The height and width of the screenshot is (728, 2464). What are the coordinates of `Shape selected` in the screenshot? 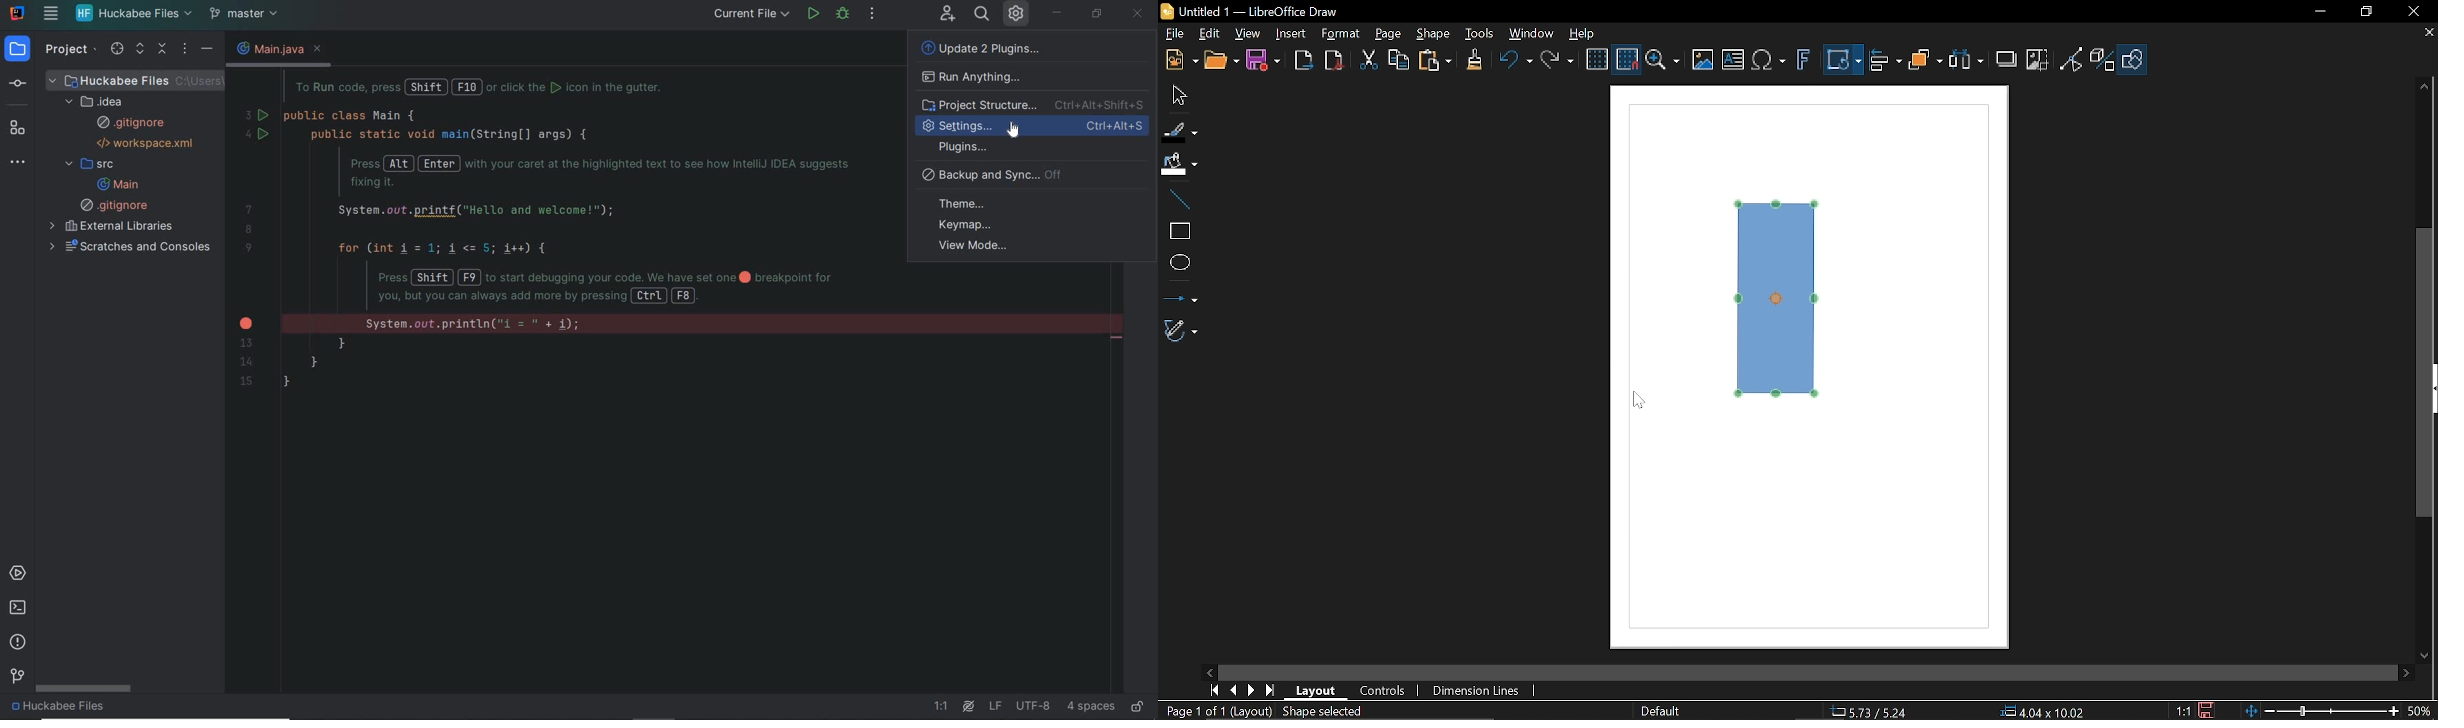 It's located at (1340, 711).